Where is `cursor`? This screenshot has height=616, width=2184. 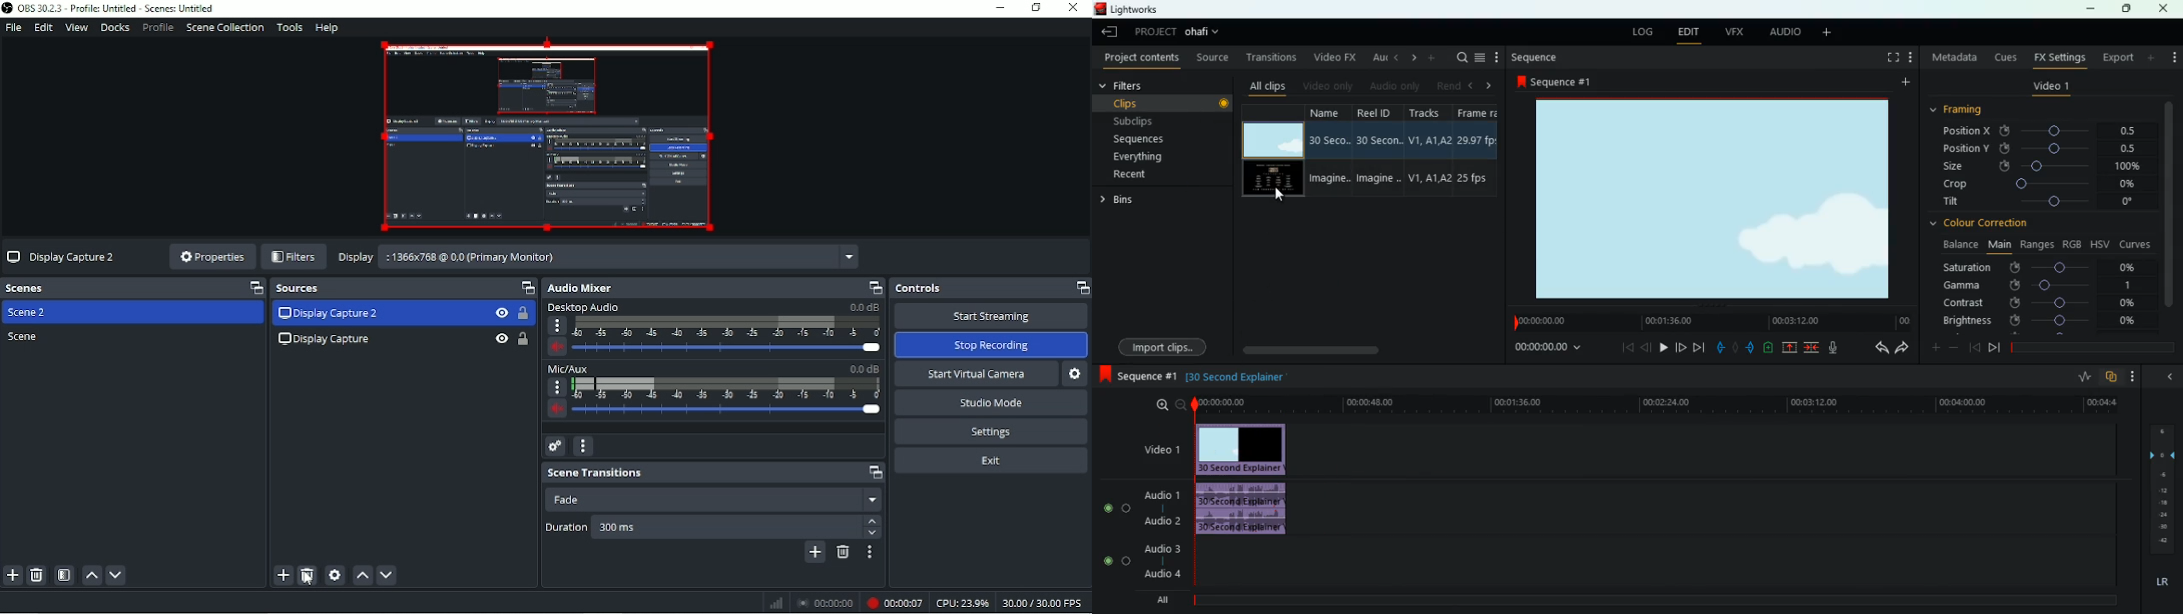 cursor is located at coordinates (1282, 194).